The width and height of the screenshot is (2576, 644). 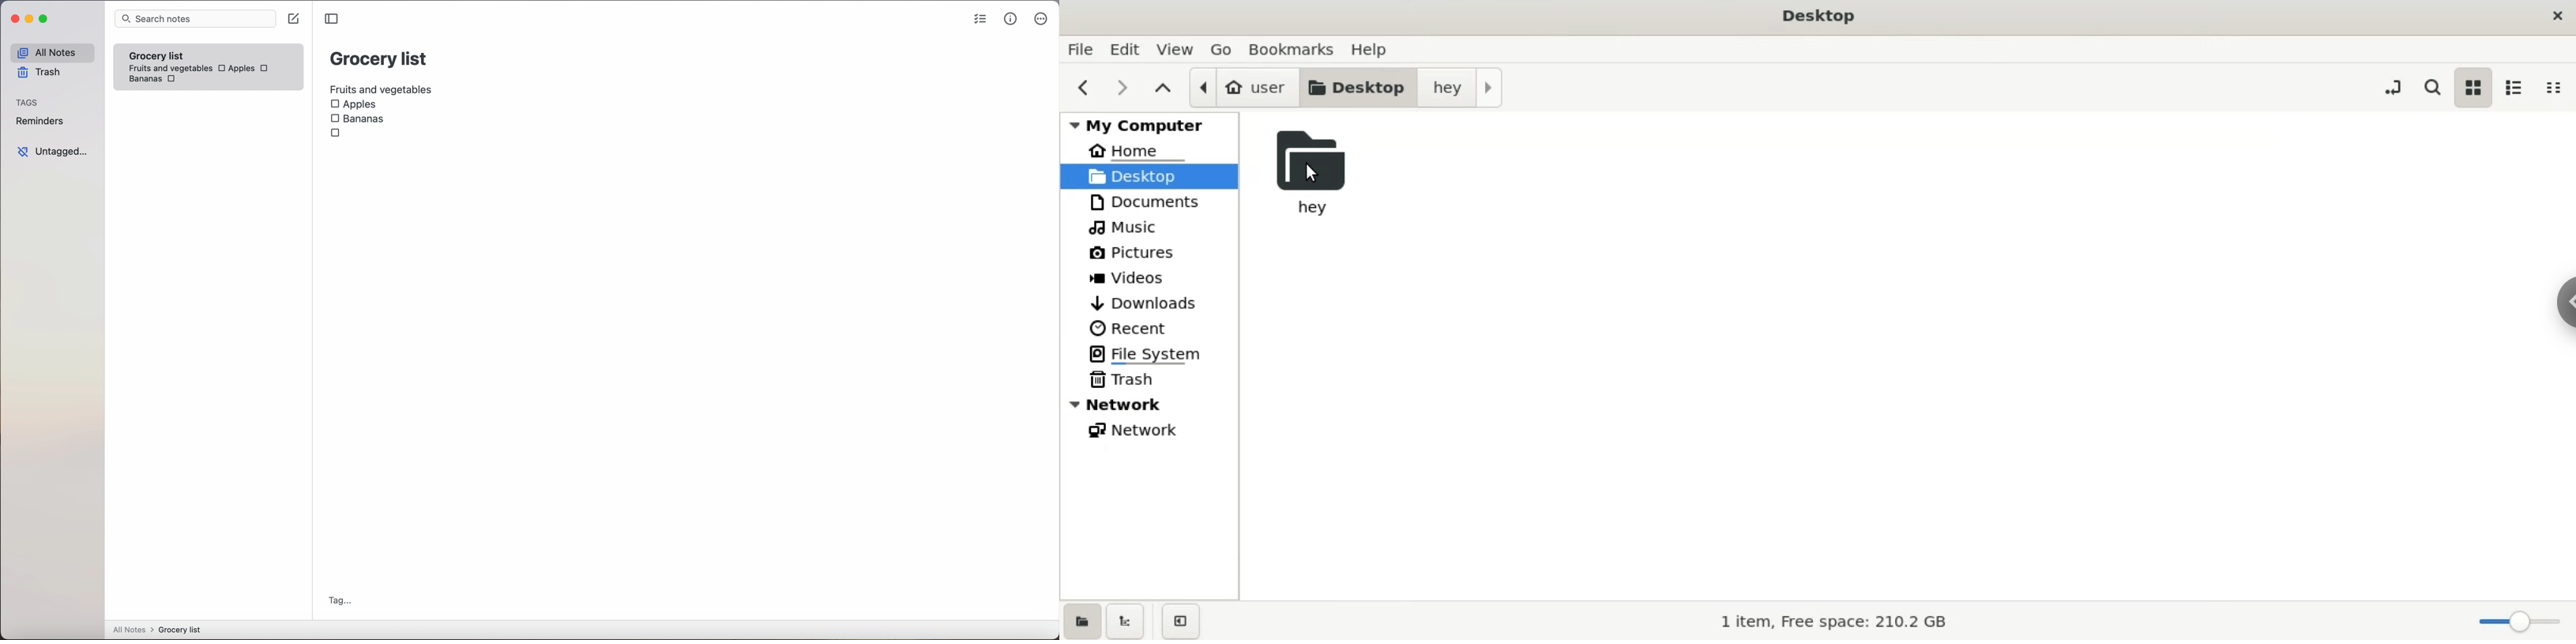 I want to click on bananas, so click(x=144, y=79).